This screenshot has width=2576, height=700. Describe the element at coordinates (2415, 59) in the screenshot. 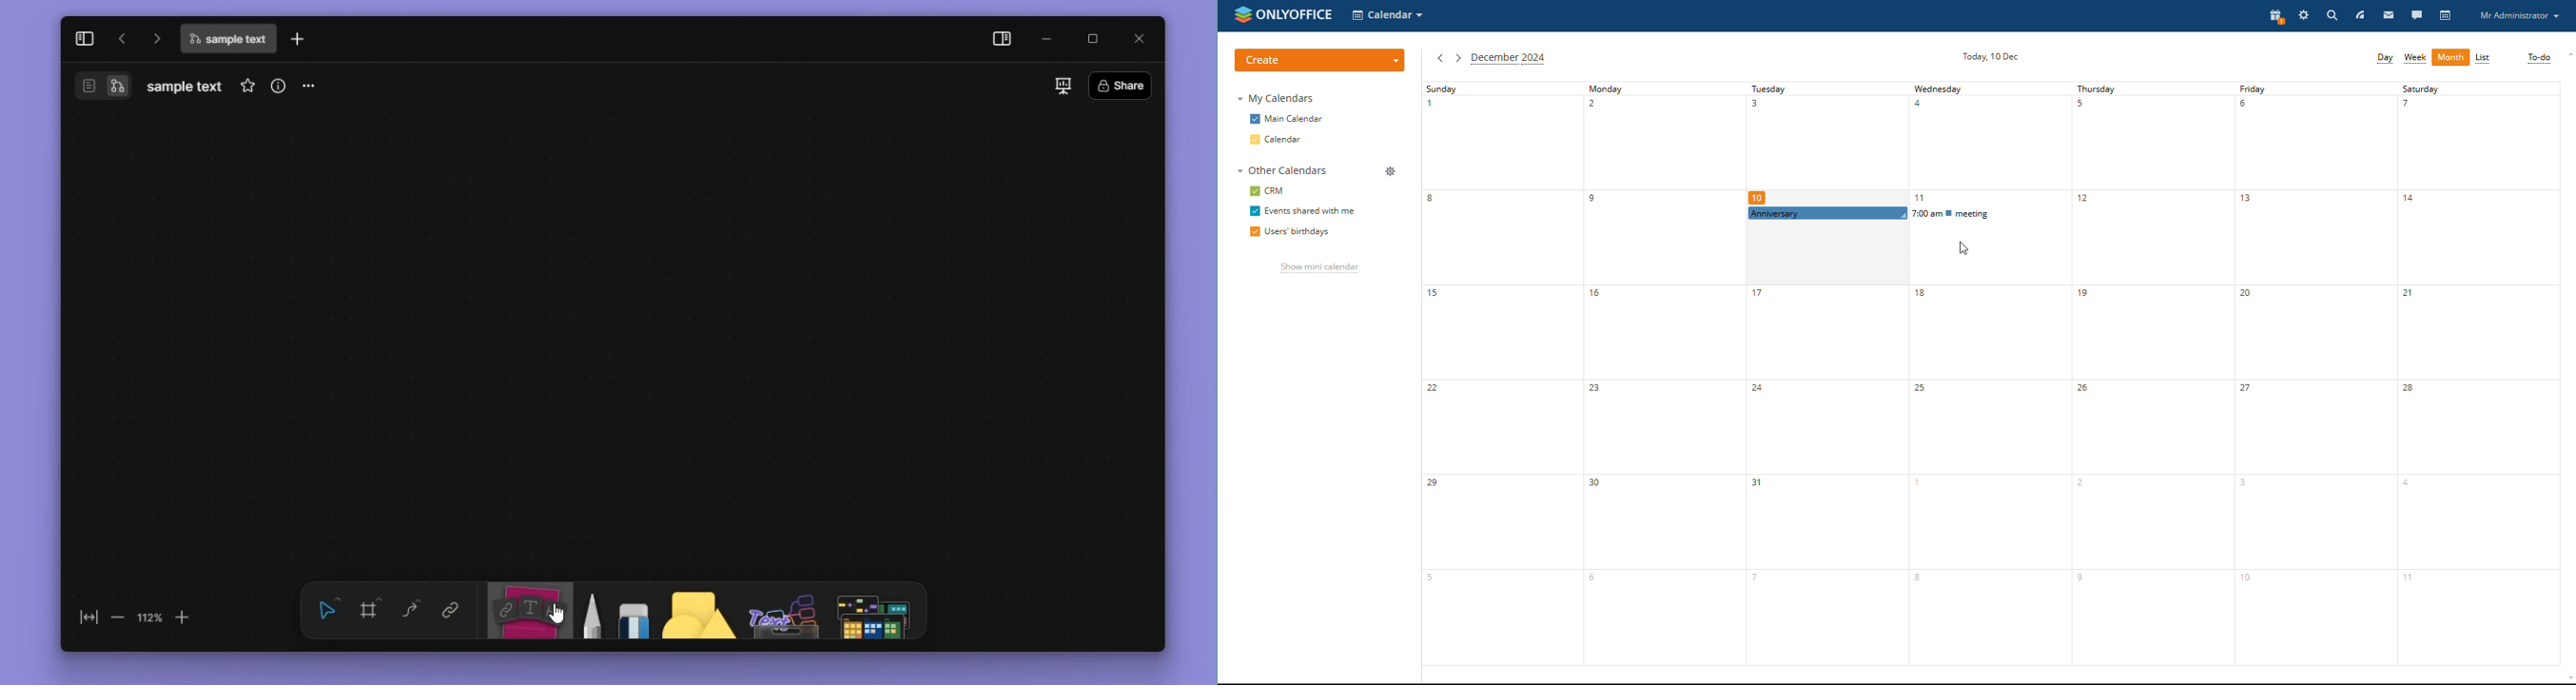

I see `week view` at that location.